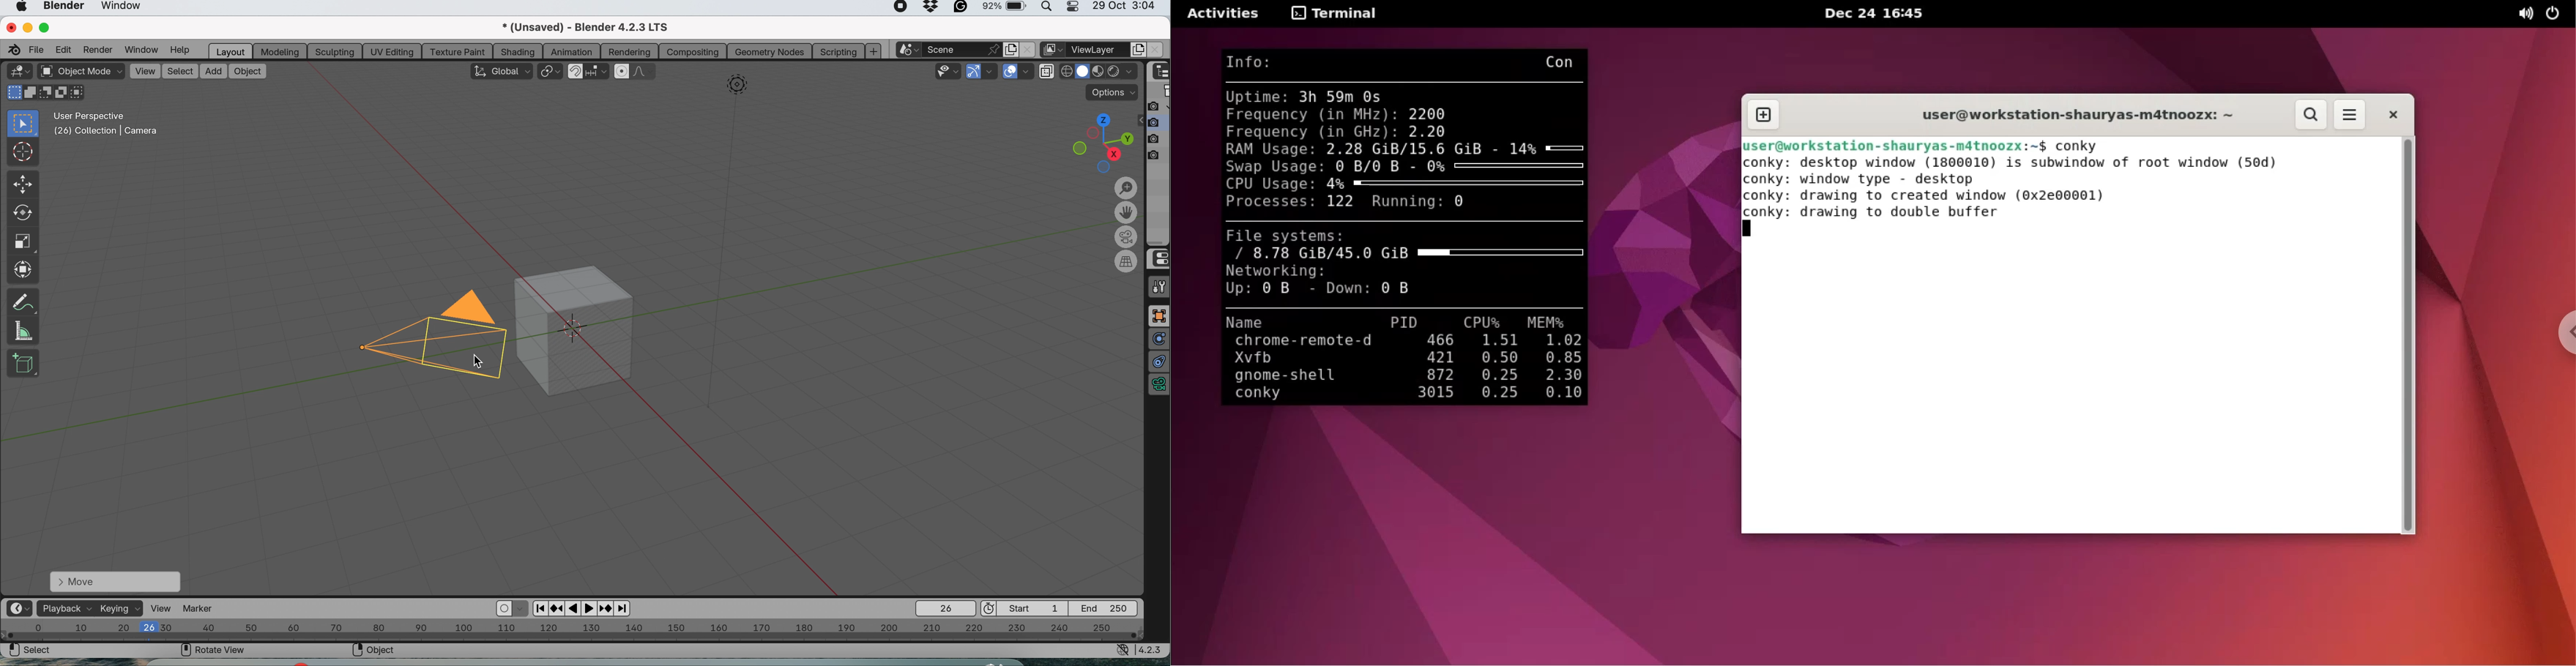 This screenshot has width=2576, height=672. Describe the element at coordinates (1097, 141) in the screenshot. I see `preset viewpoints` at that location.